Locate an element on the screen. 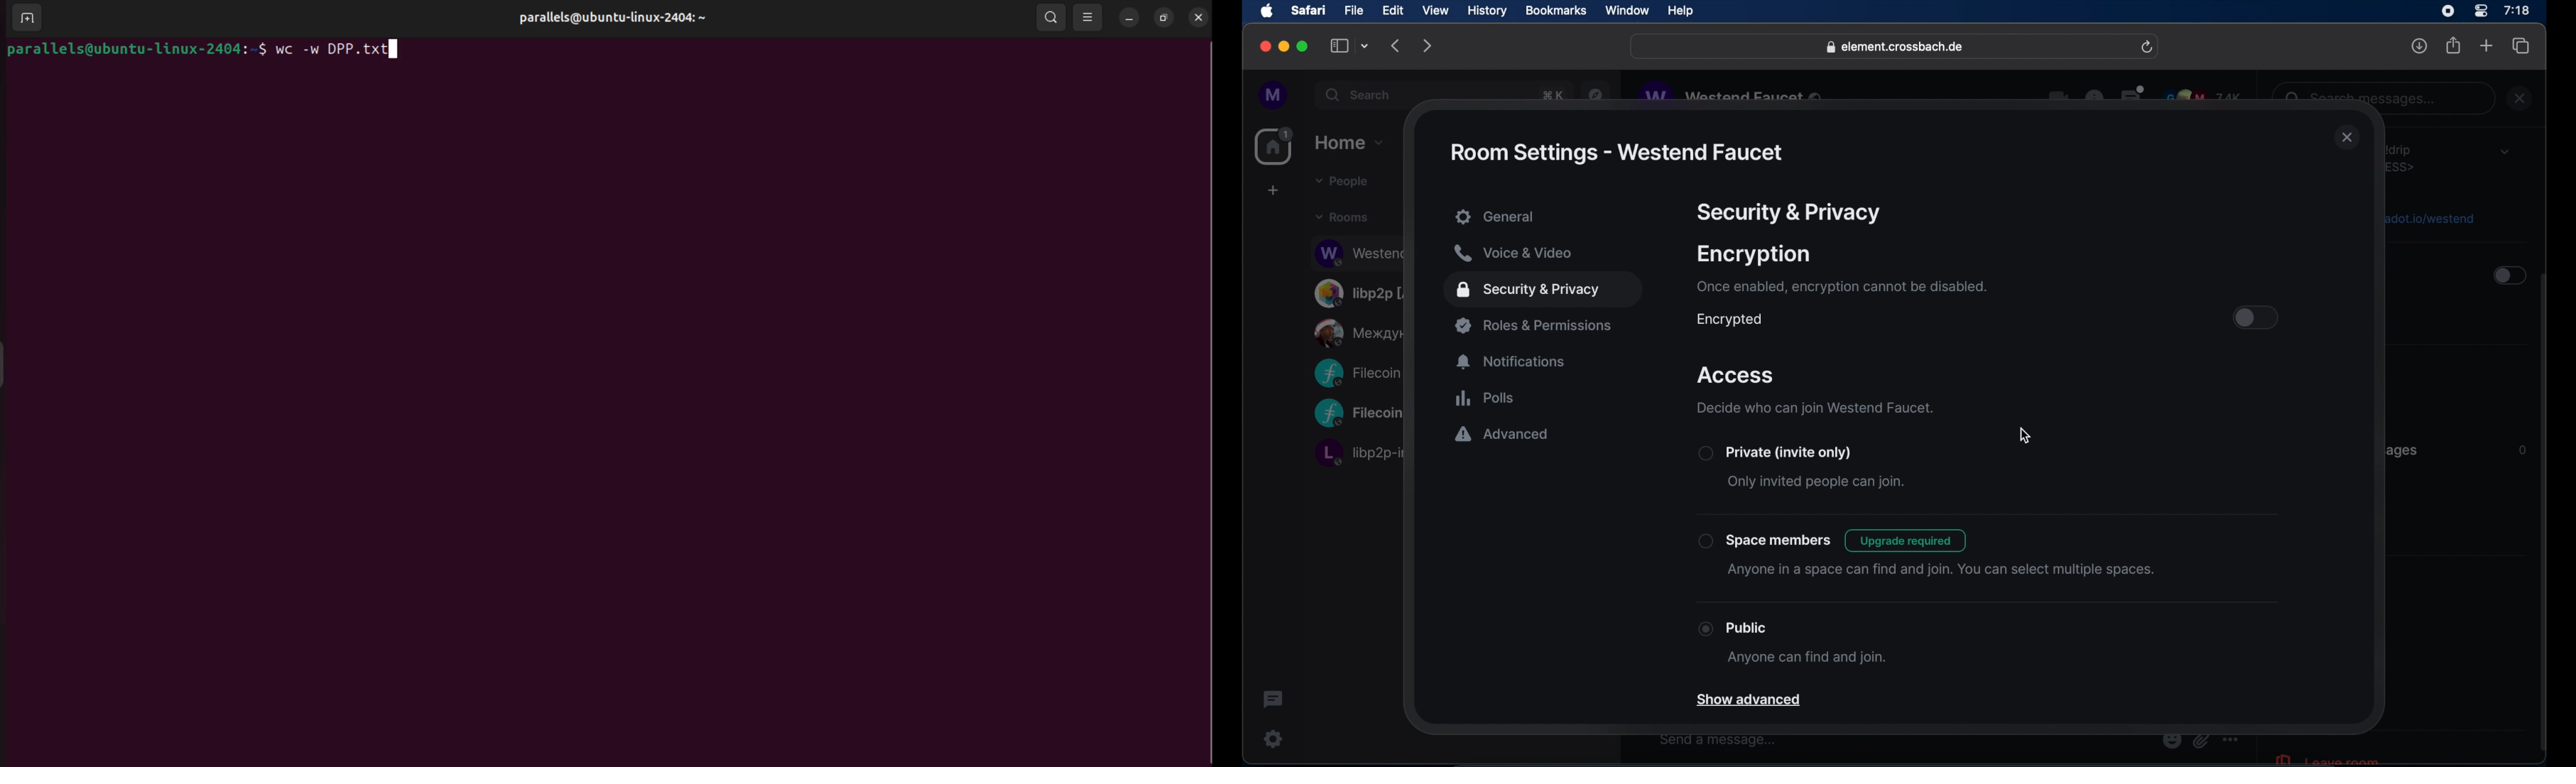 This screenshot has width=2576, height=784. scroll bar is located at coordinates (2544, 514).